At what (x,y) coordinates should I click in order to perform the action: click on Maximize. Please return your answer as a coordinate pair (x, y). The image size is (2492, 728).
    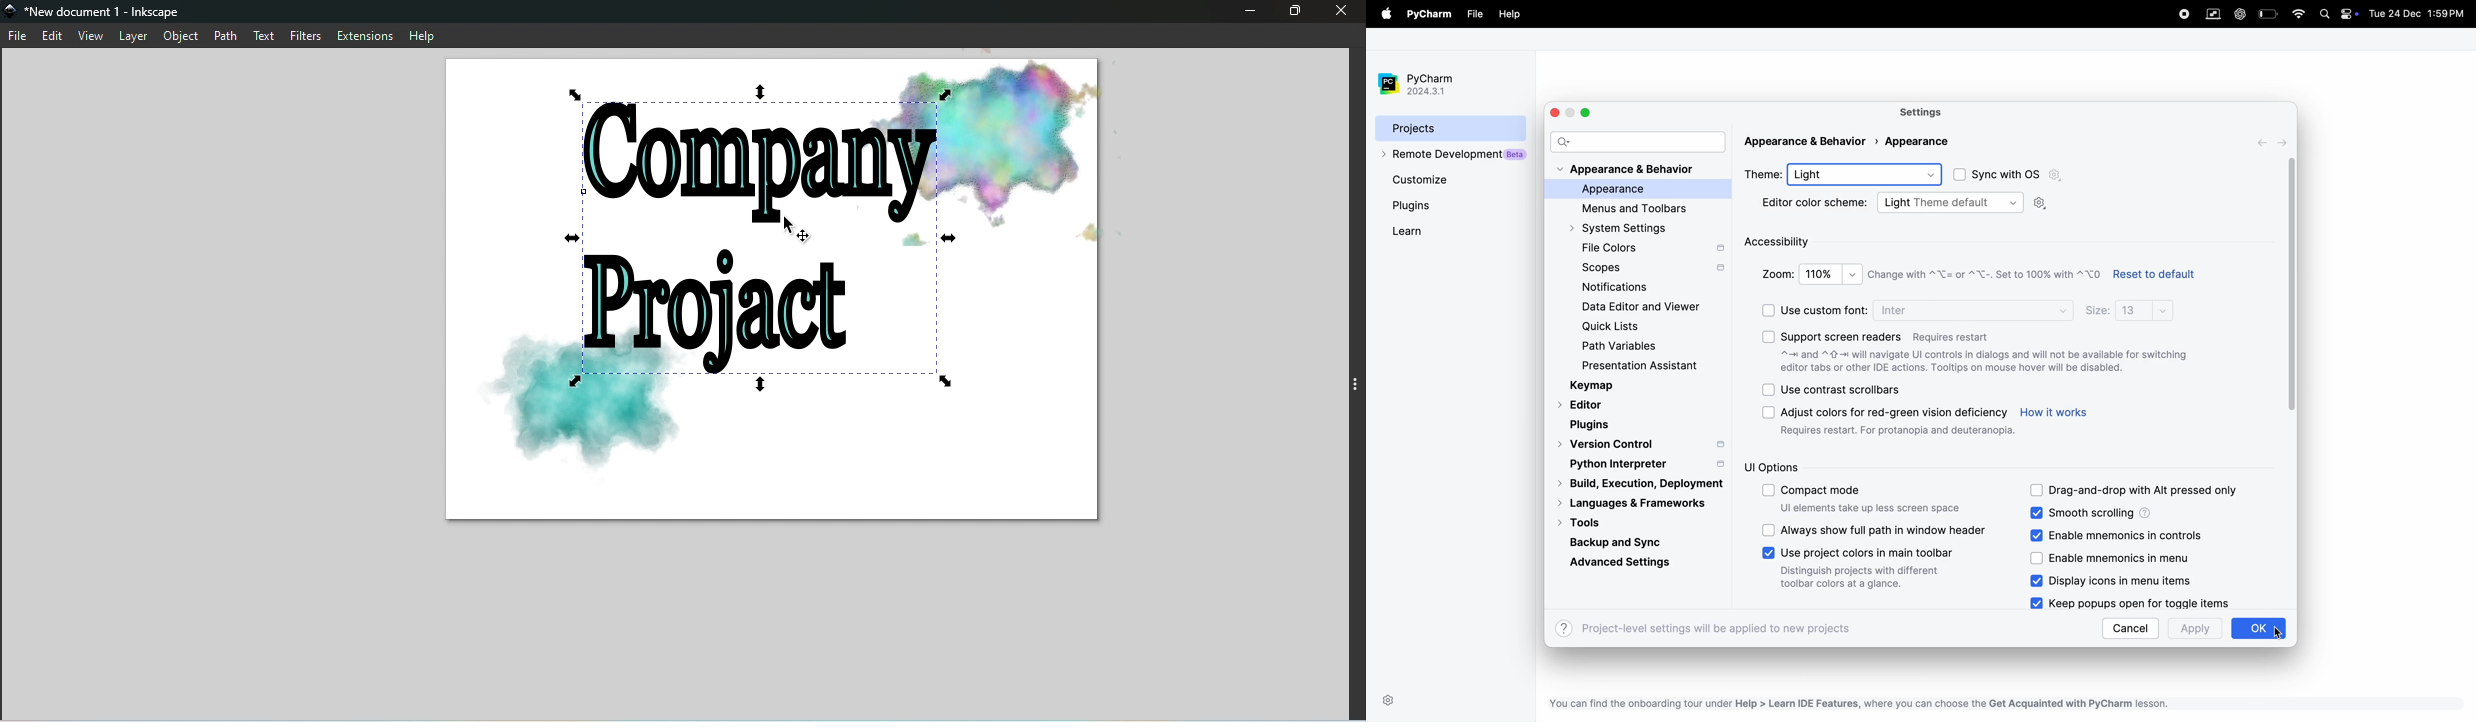
    Looking at the image, I should click on (1292, 11).